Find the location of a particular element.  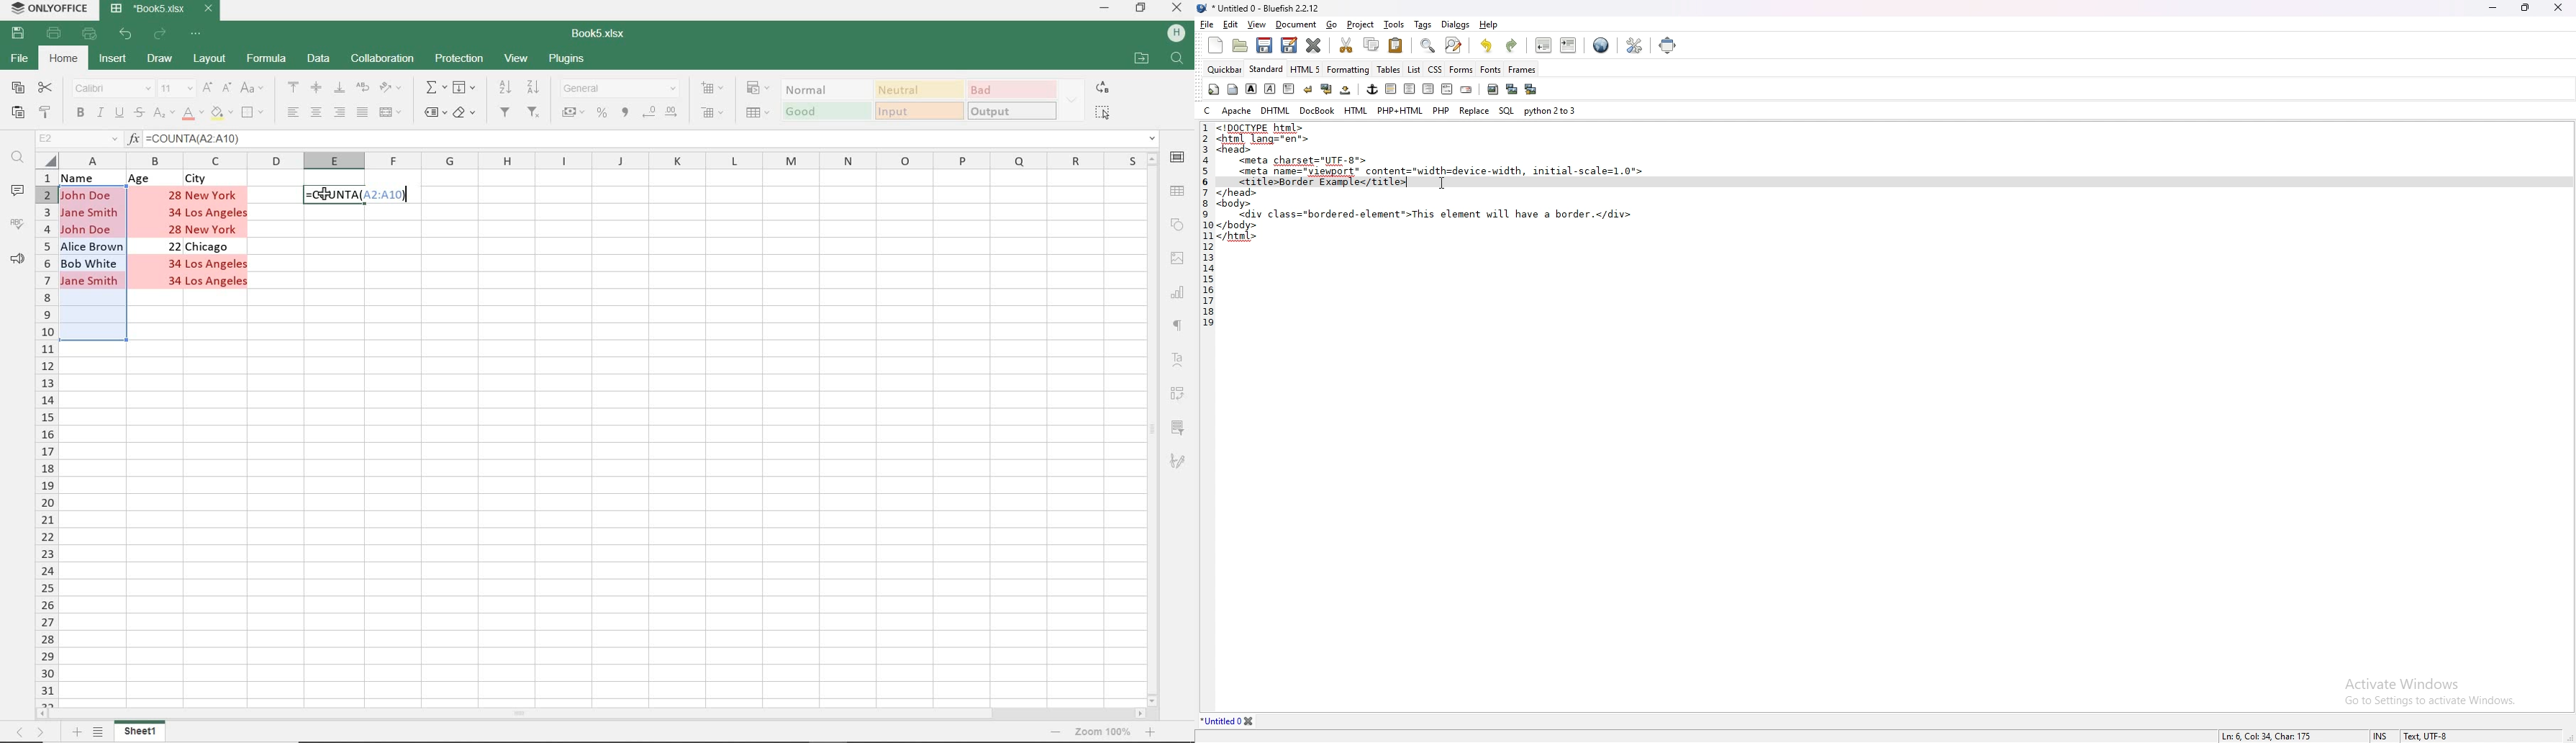

INS is located at coordinates (2382, 736).